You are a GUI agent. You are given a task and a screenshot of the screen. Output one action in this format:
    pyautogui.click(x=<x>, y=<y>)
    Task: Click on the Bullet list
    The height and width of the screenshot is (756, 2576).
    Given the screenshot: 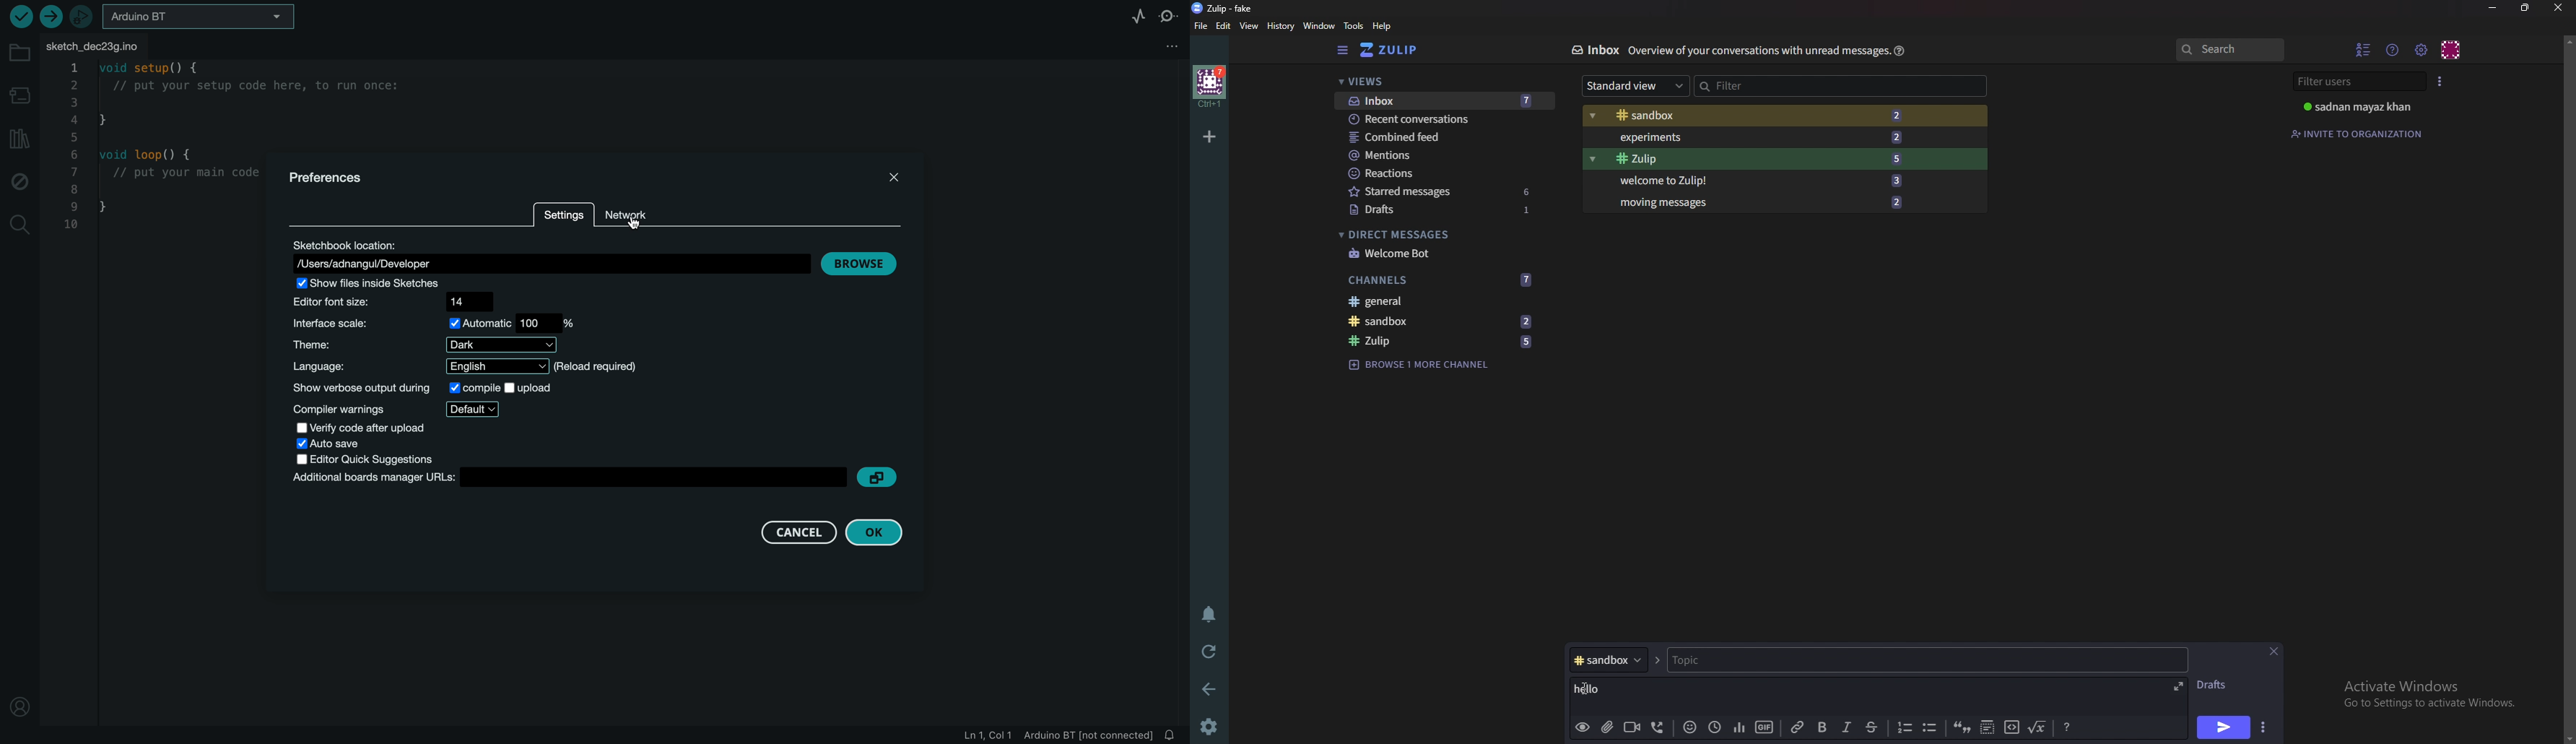 What is the action you would take?
    pyautogui.click(x=1933, y=726)
    